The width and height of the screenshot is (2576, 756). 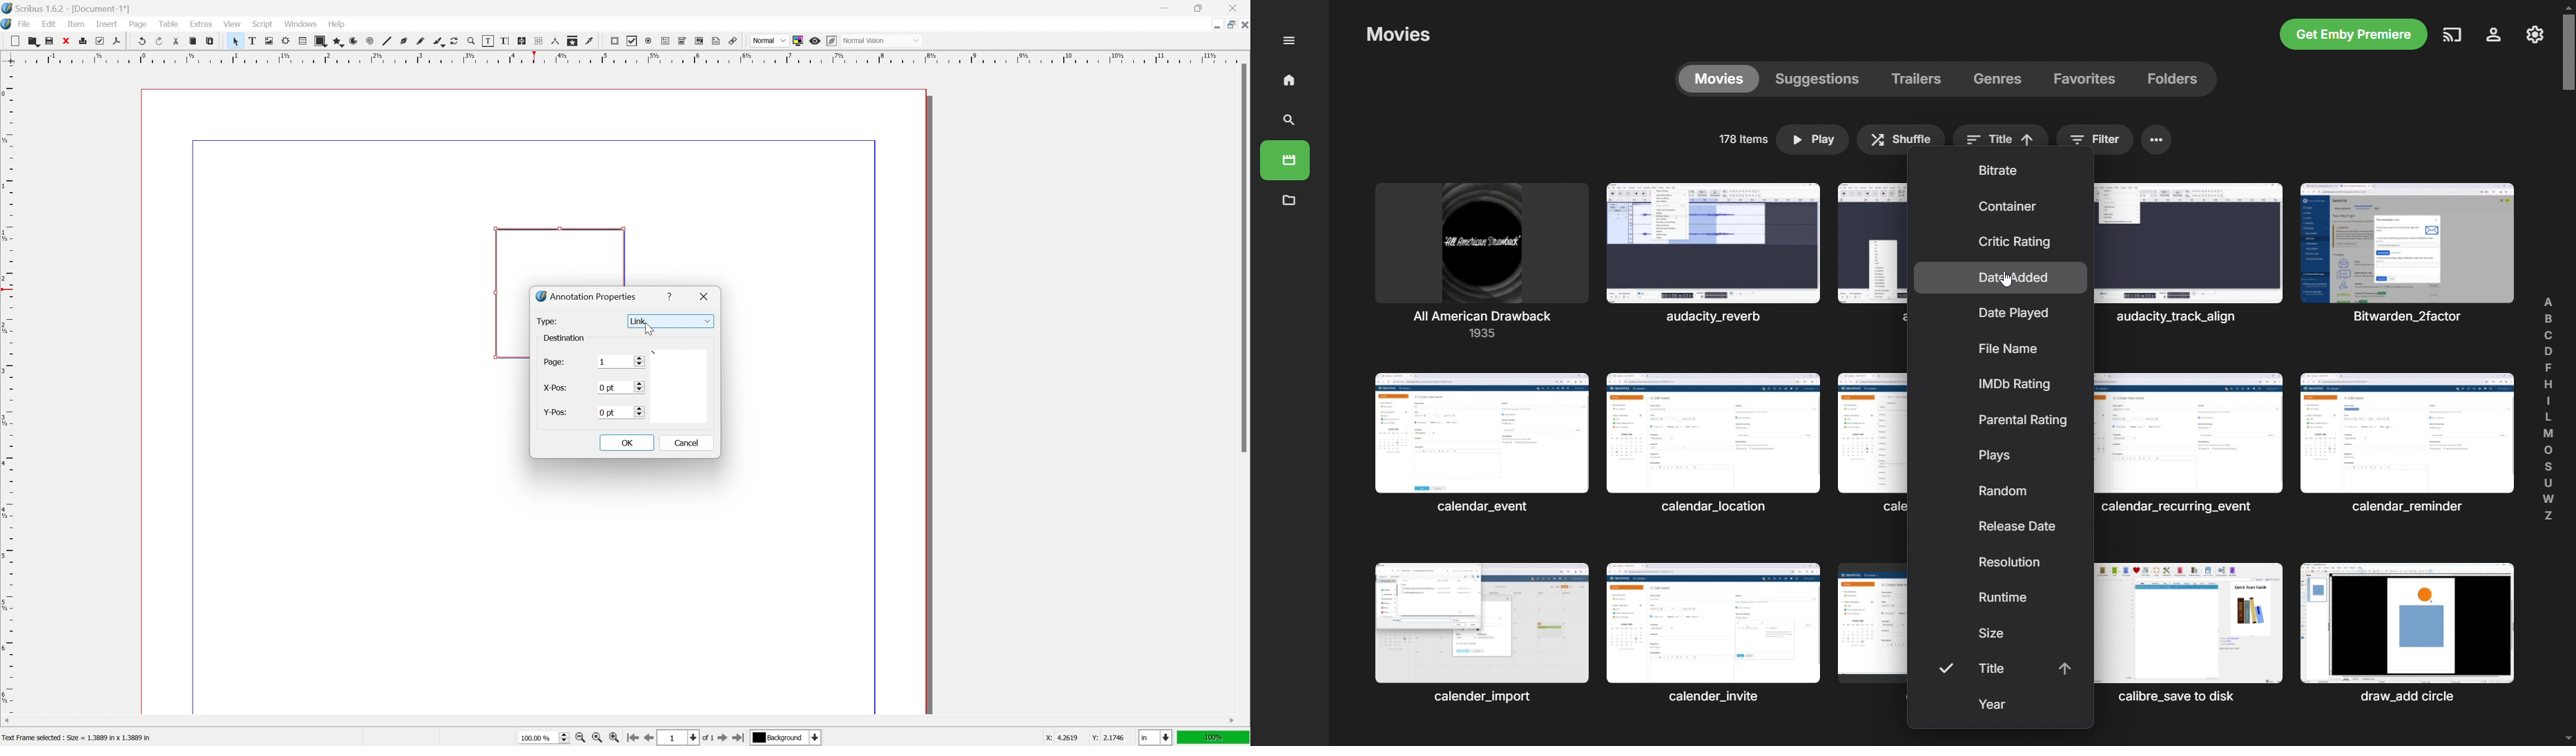 I want to click on size, so click(x=1999, y=629).